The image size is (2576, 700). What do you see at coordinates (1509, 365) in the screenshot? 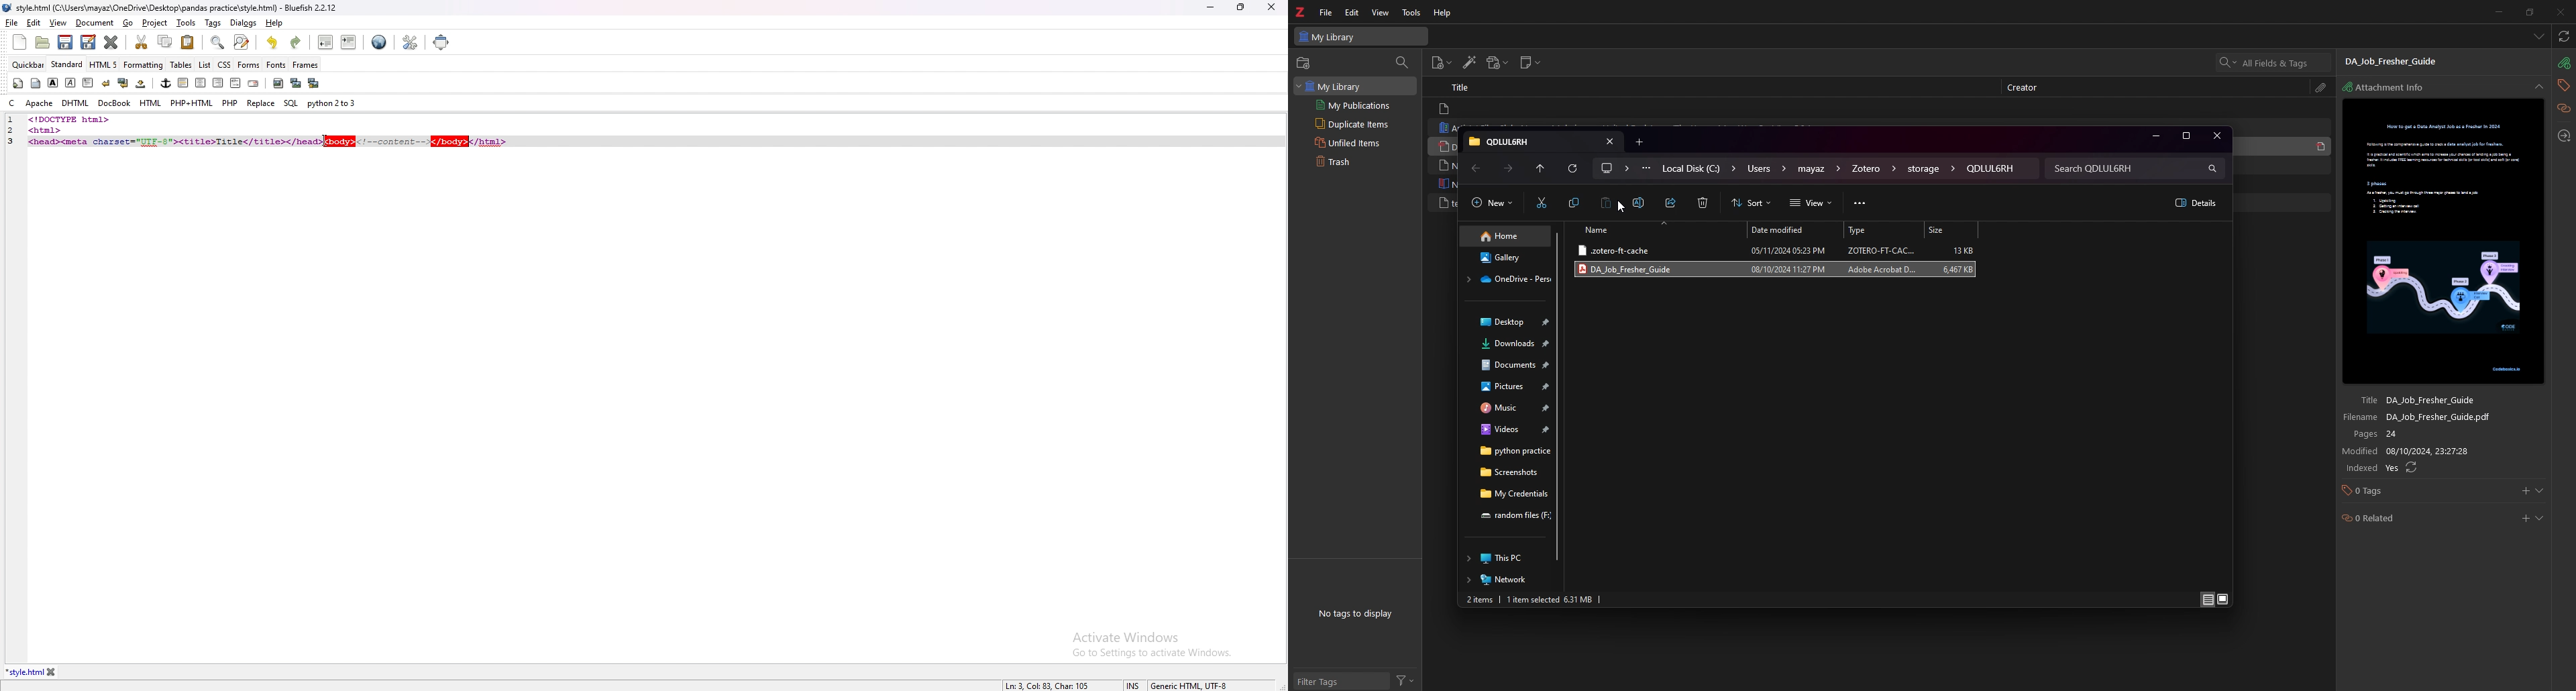
I see `documents` at bounding box center [1509, 365].